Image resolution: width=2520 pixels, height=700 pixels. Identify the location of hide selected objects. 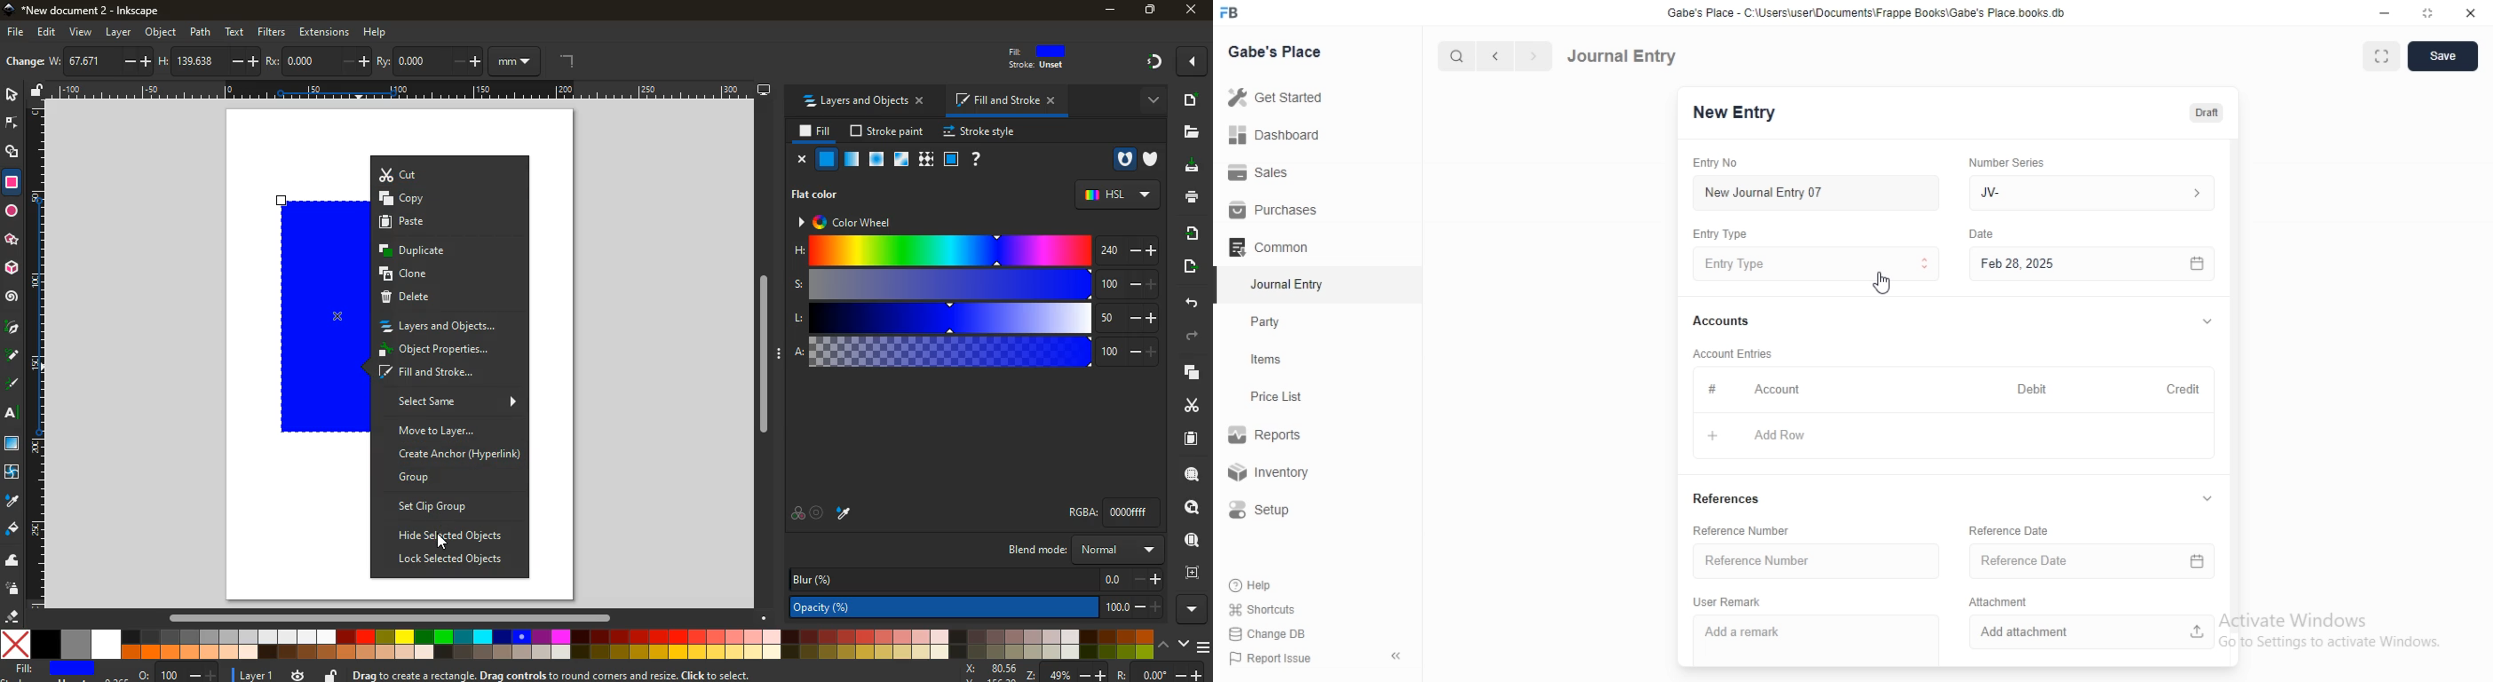
(452, 535).